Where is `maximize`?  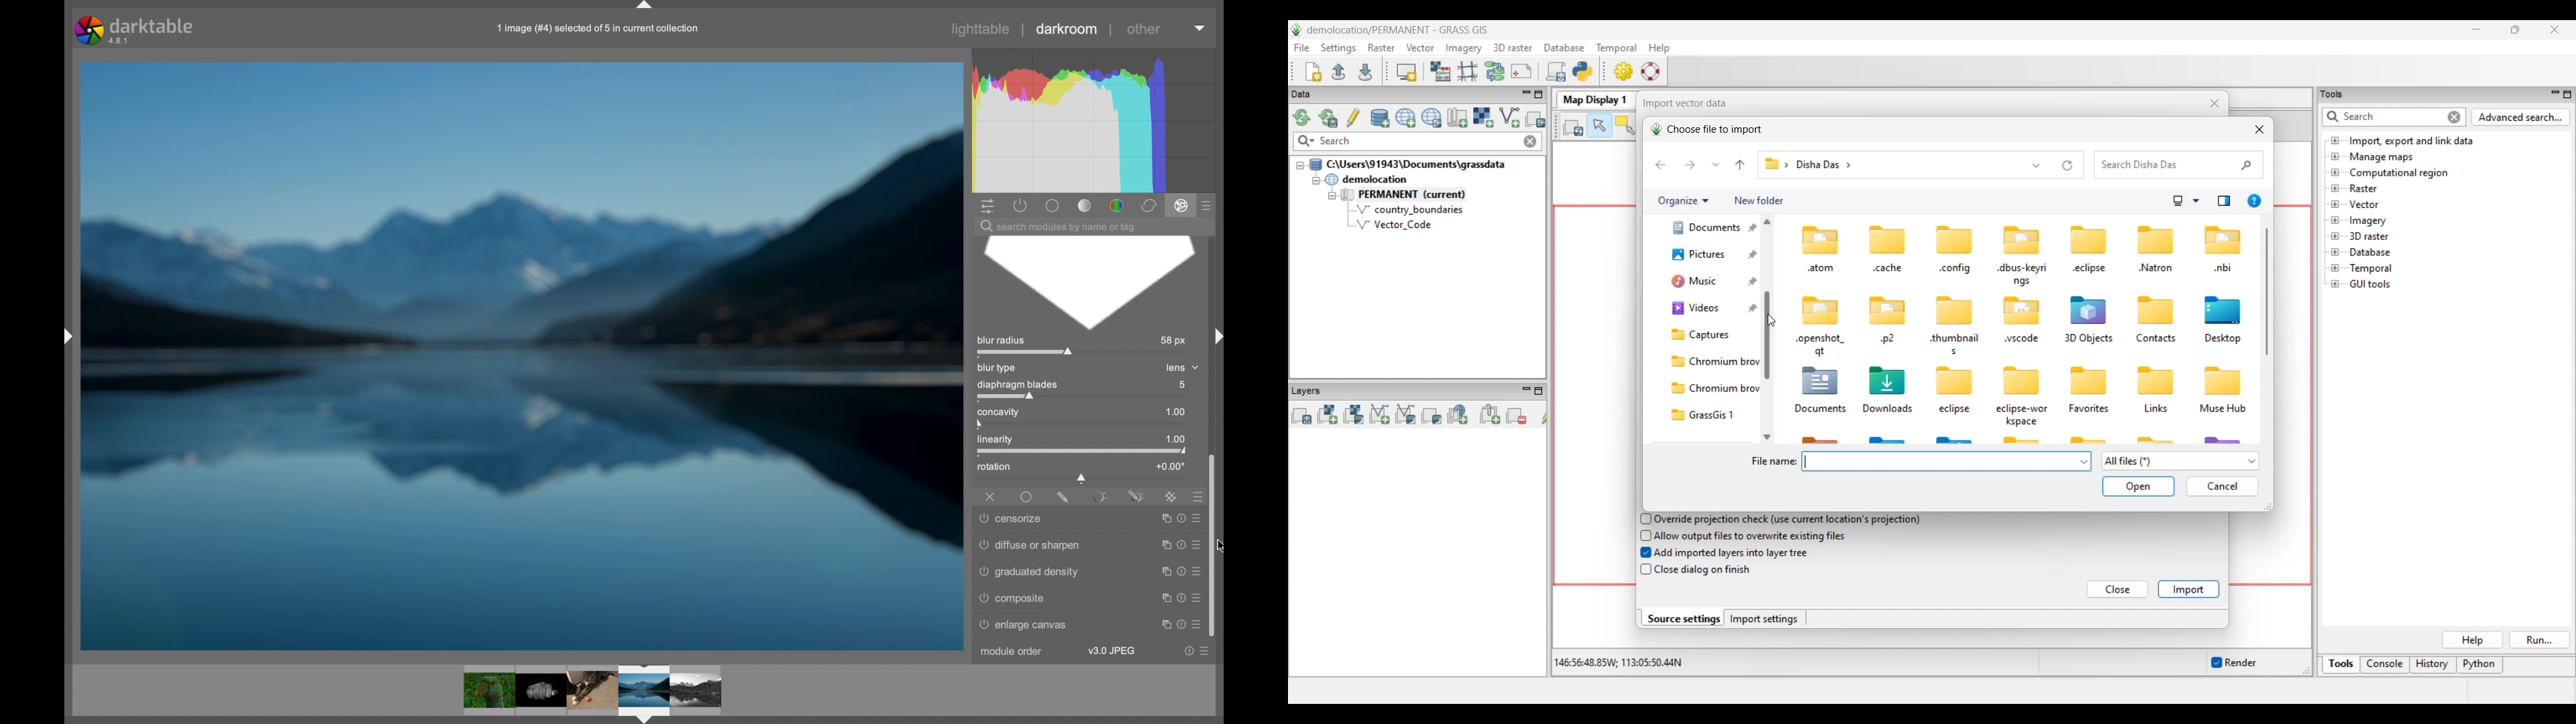 maximize is located at coordinates (1162, 596).